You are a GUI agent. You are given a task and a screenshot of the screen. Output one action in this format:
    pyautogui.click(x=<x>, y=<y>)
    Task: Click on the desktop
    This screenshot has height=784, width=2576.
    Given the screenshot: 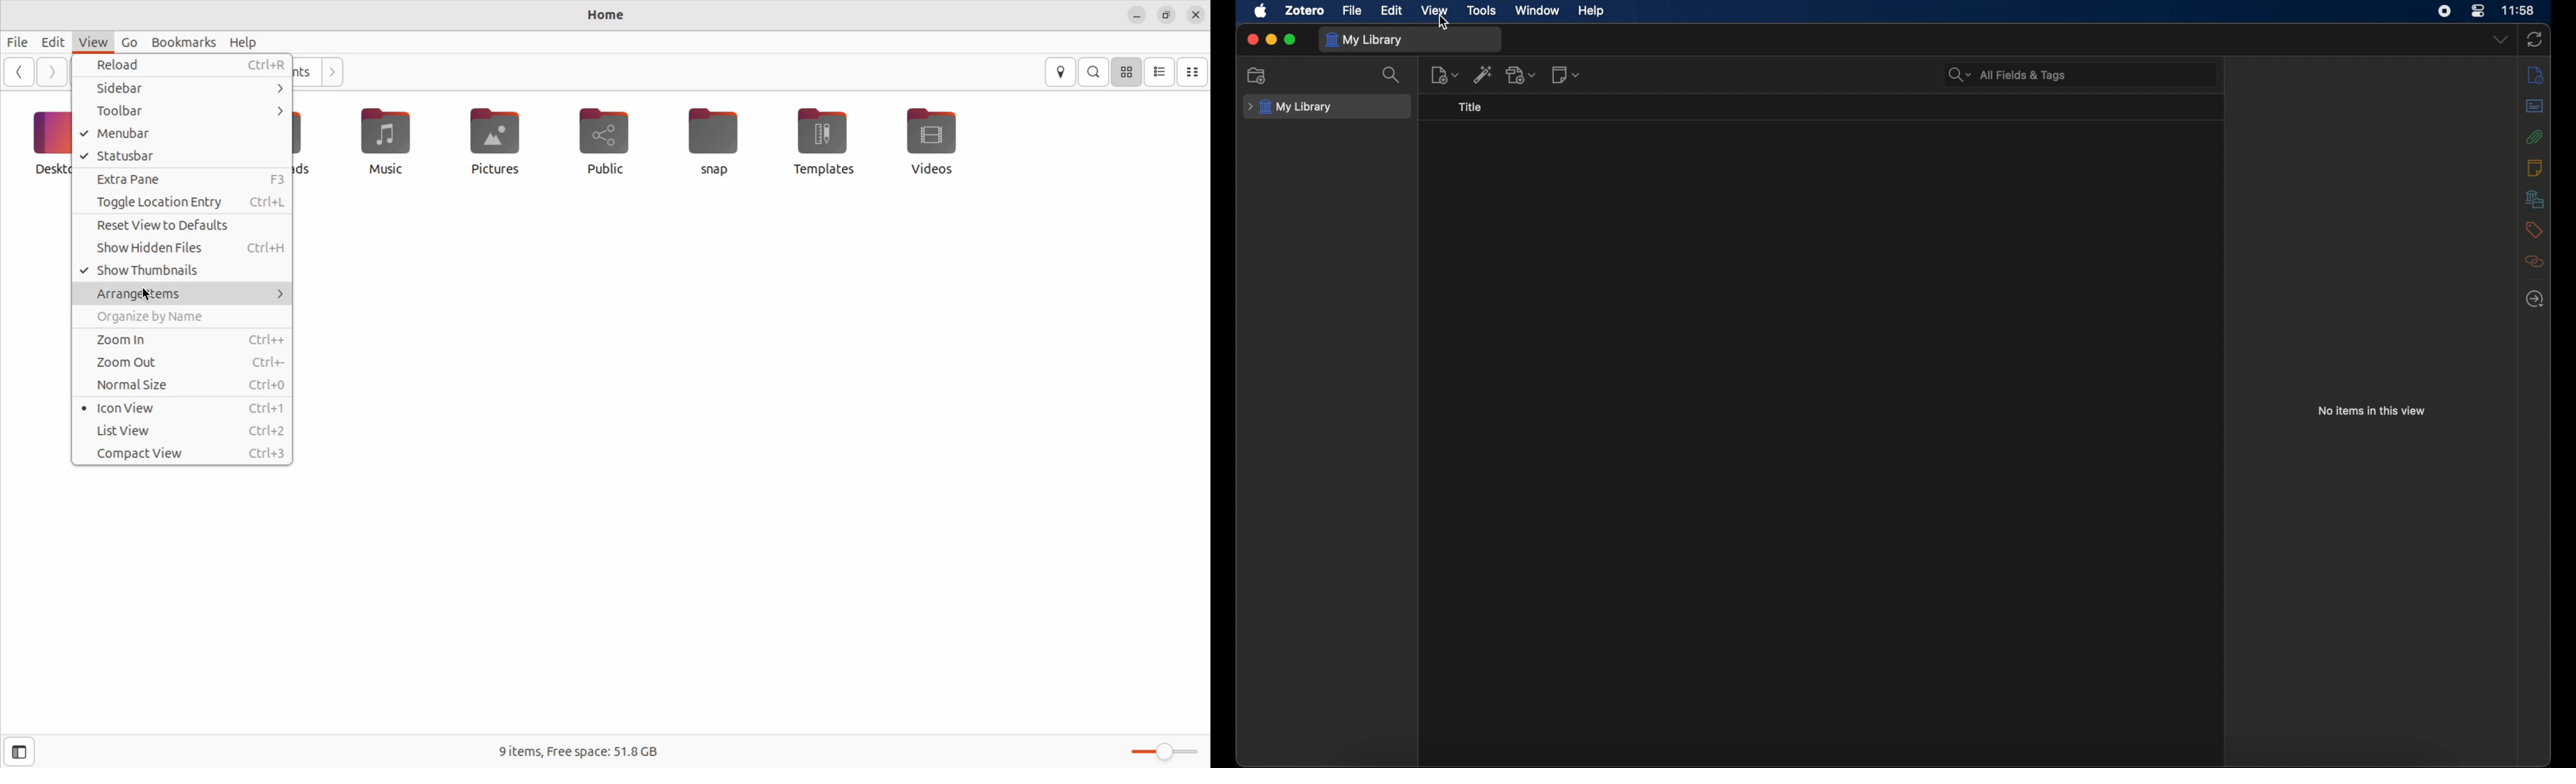 What is the action you would take?
    pyautogui.click(x=49, y=140)
    